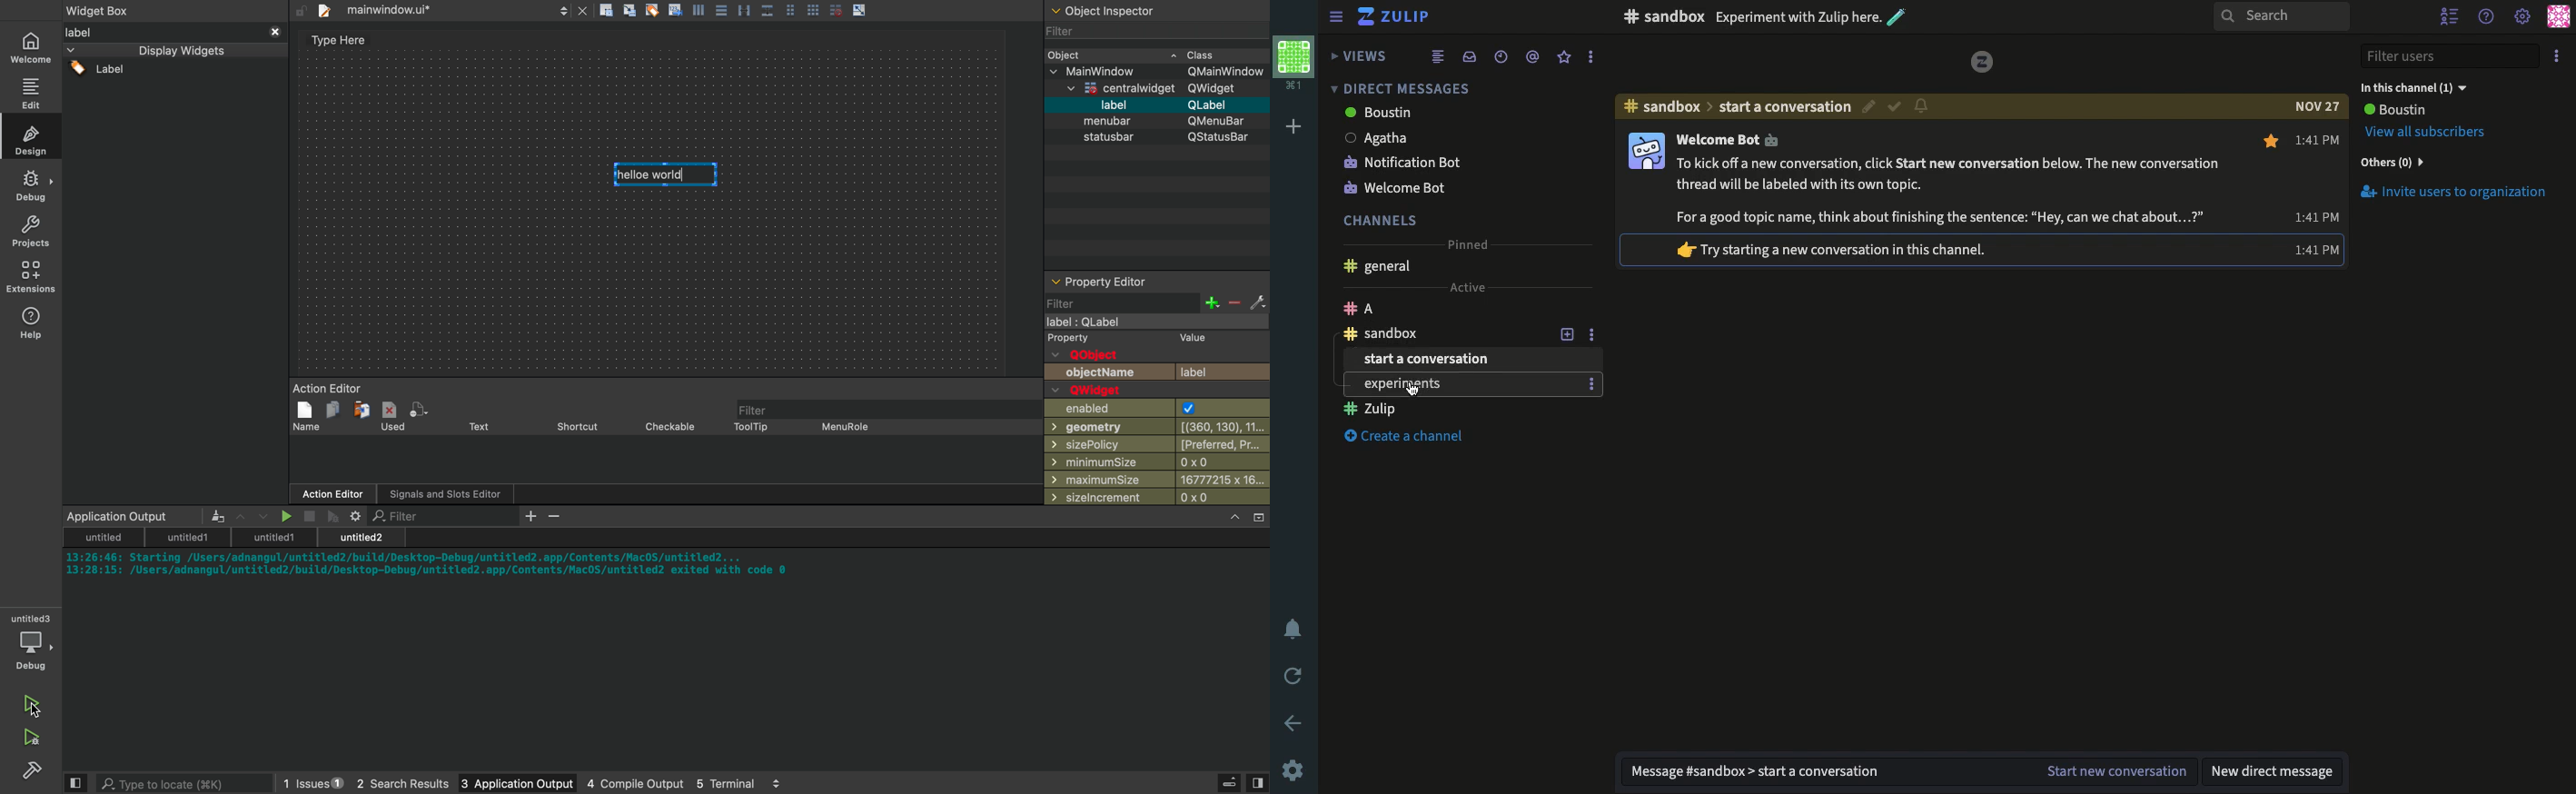 This screenshot has height=812, width=2576. Describe the element at coordinates (1591, 384) in the screenshot. I see `options` at that location.